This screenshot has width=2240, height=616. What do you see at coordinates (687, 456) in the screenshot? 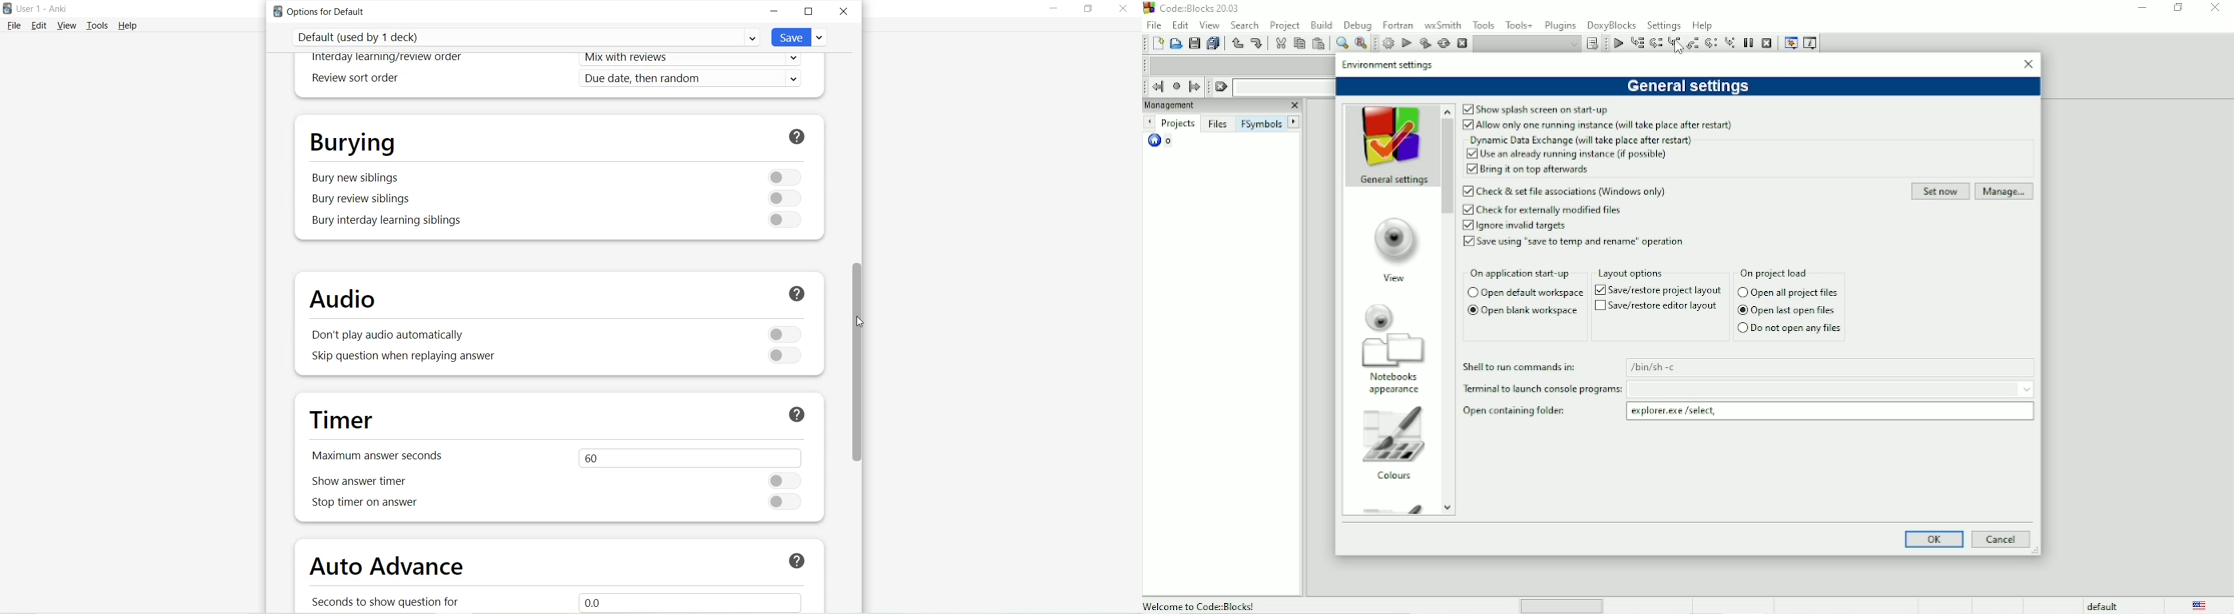
I see `60` at bounding box center [687, 456].